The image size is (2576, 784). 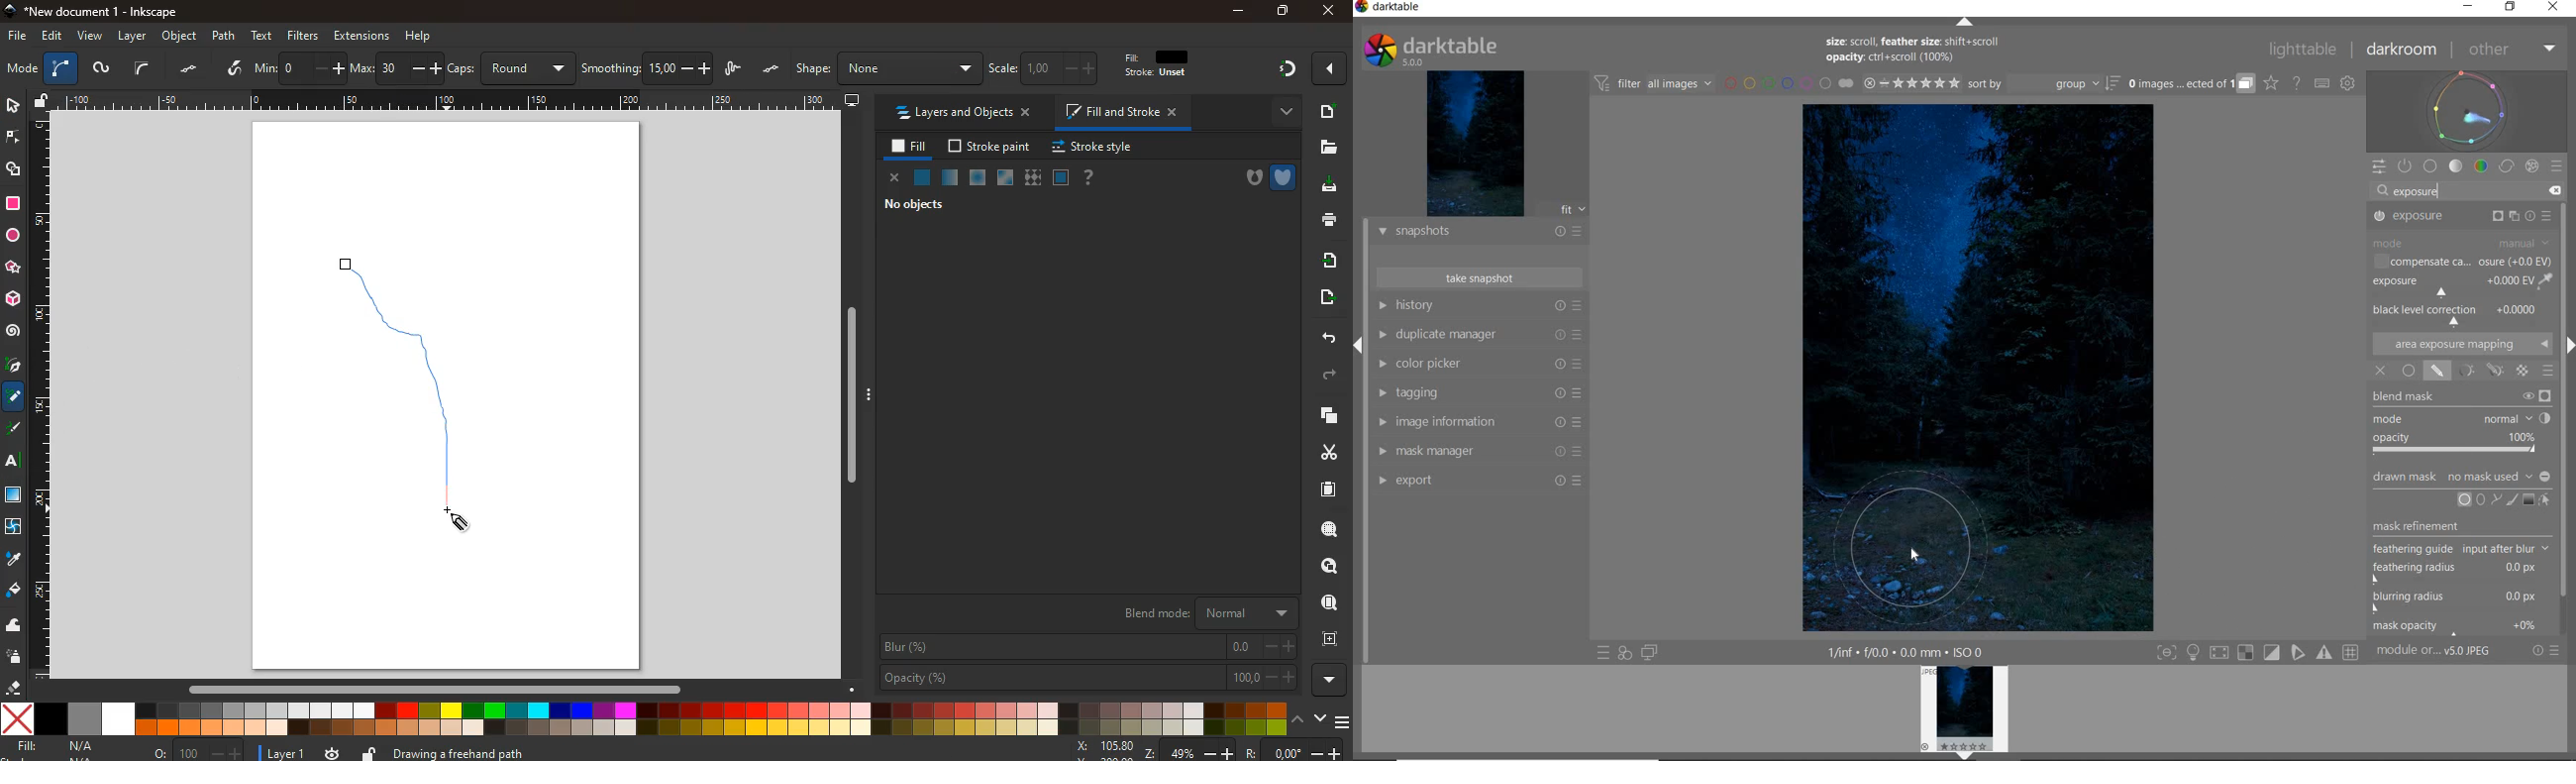 What do you see at coordinates (1327, 111) in the screenshot?
I see `add` at bounding box center [1327, 111].